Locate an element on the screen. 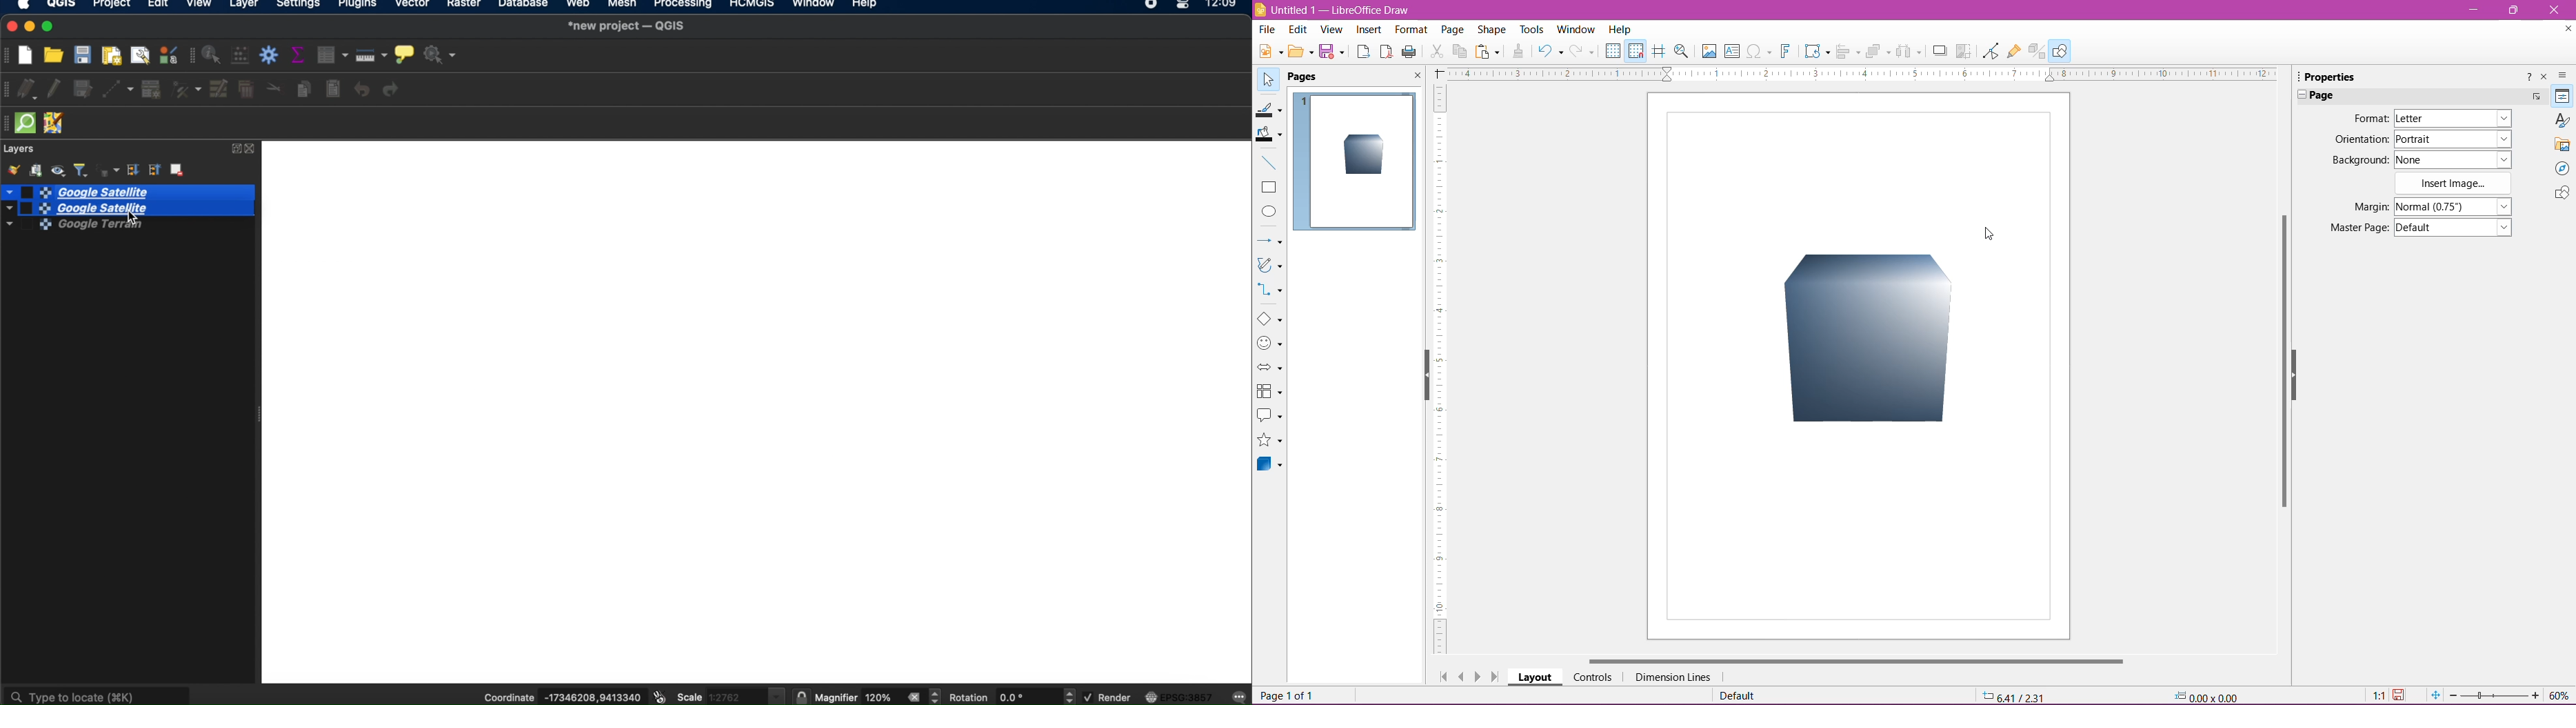 Image resolution: width=2576 pixels, height=728 pixels. Paste is located at coordinates (1489, 52).